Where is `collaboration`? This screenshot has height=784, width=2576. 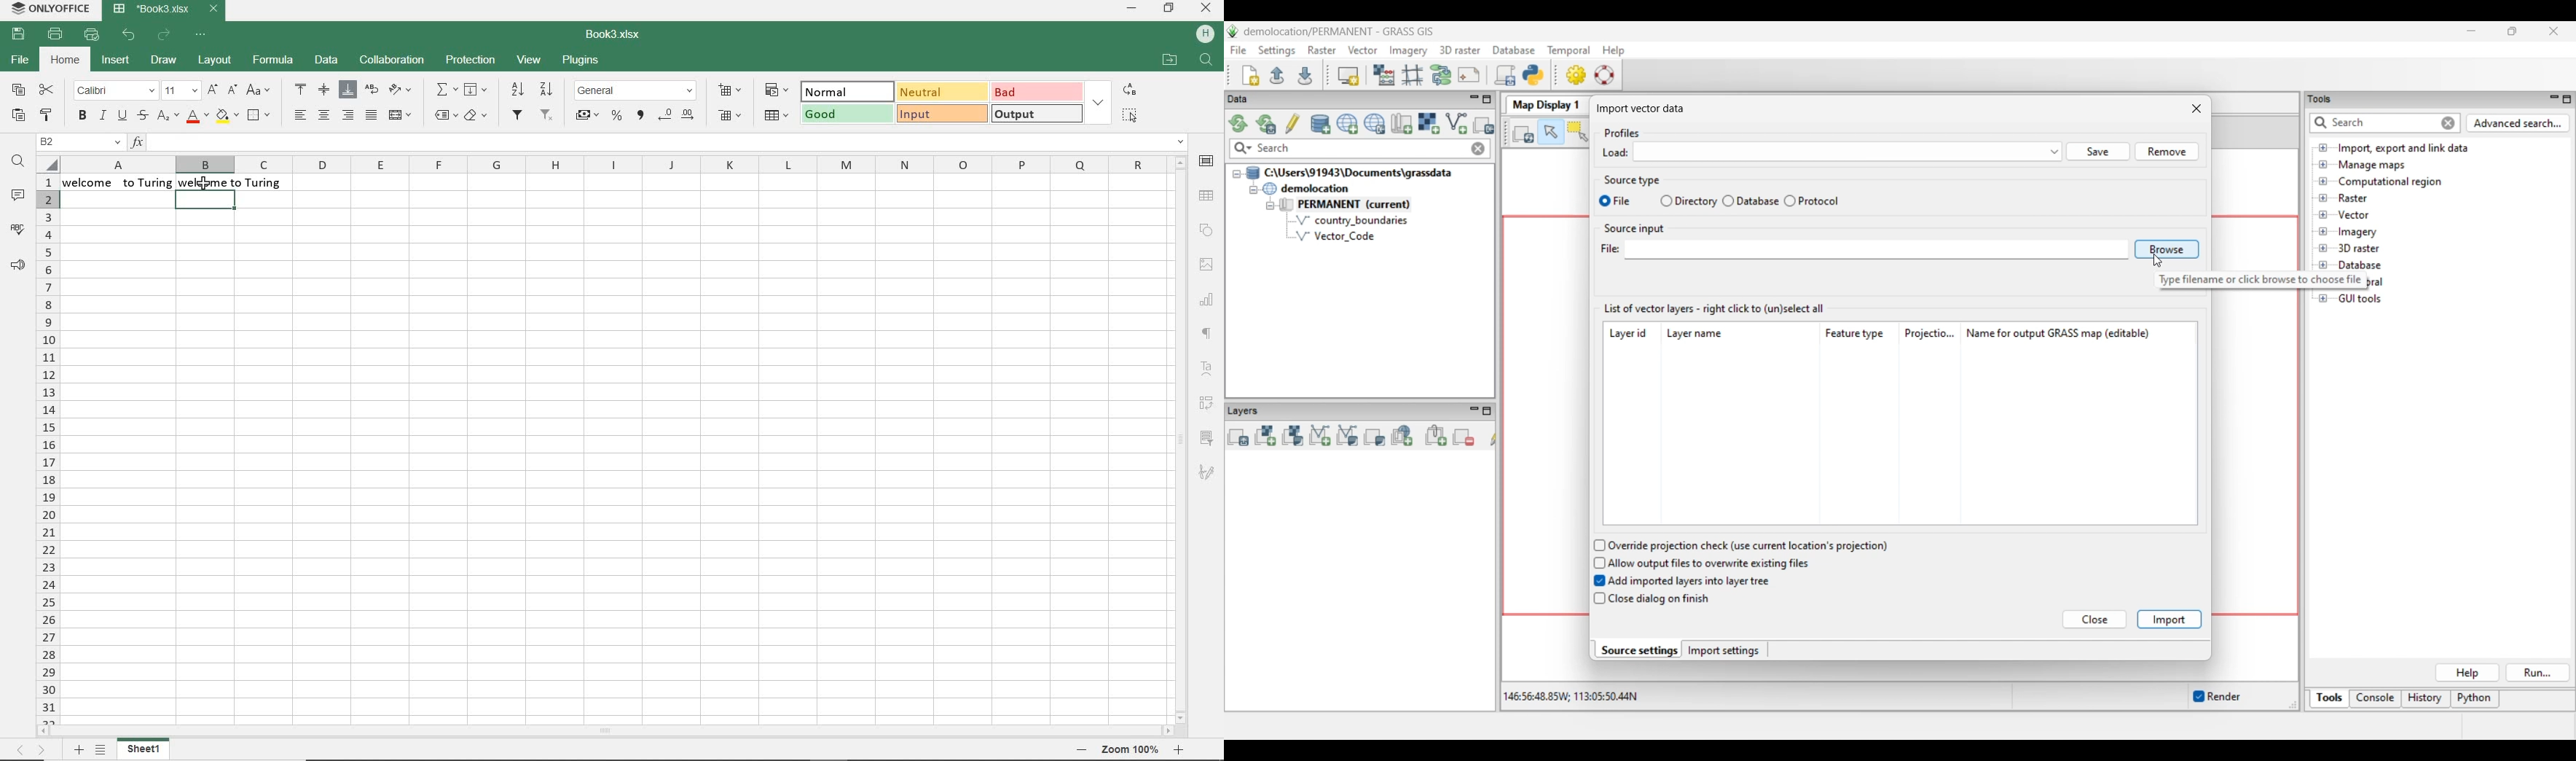
collaboration is located at coordinates (393, 61).